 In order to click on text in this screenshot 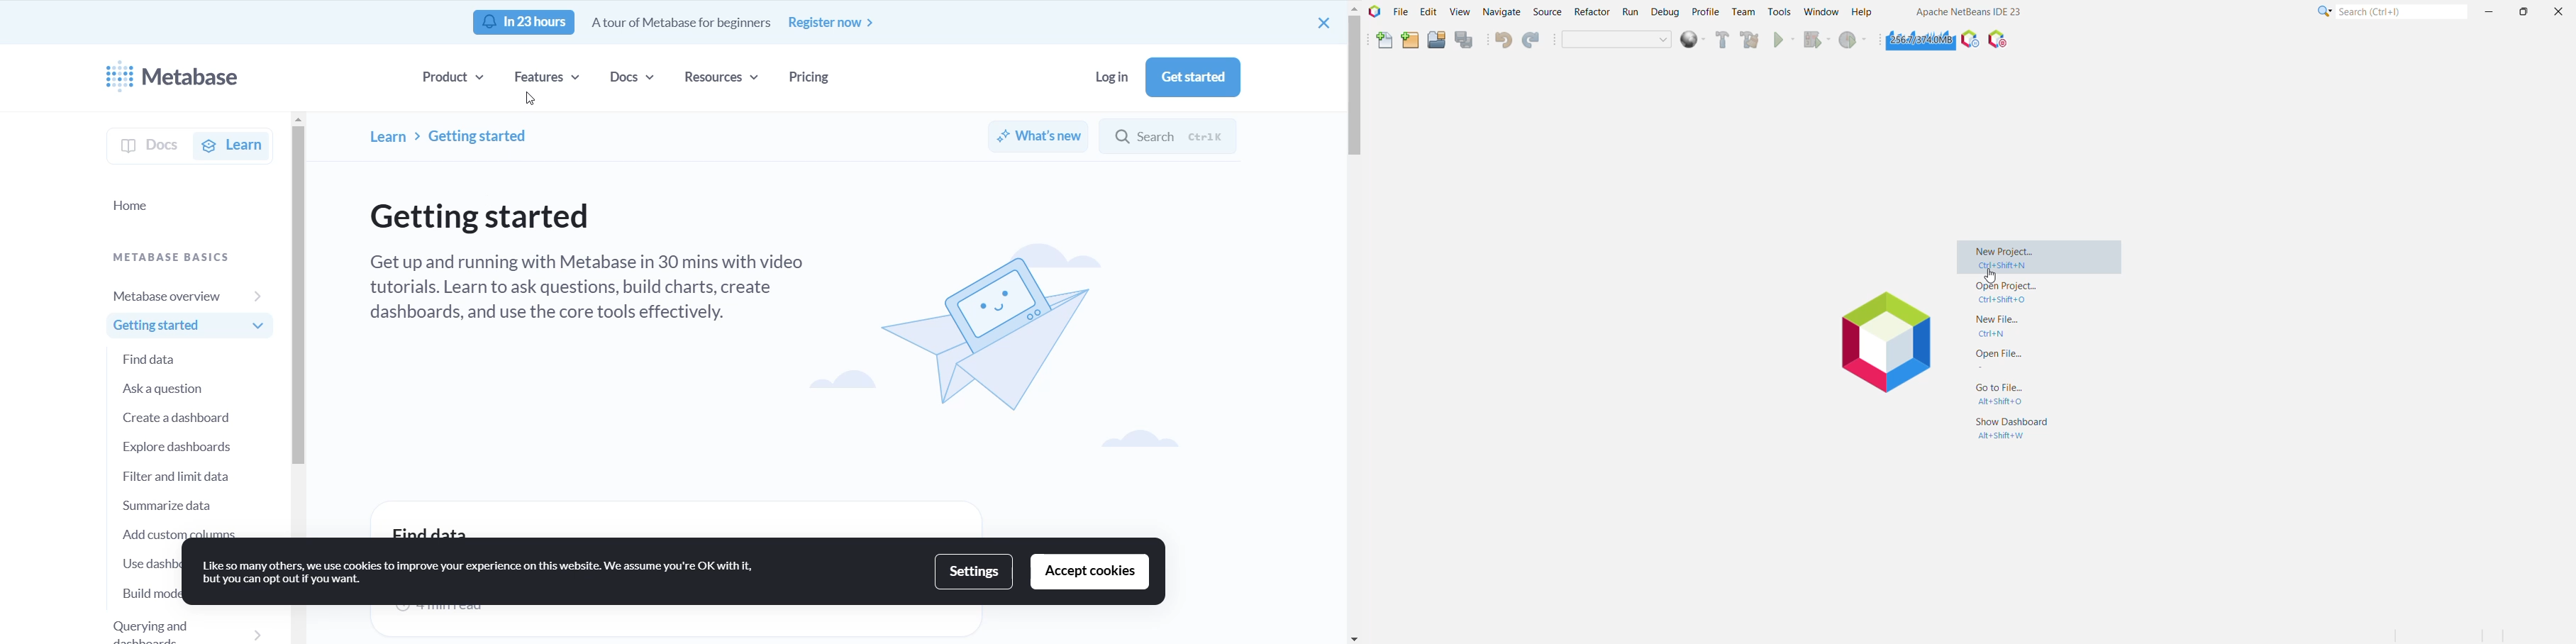, I will do `click(683, 24)`.